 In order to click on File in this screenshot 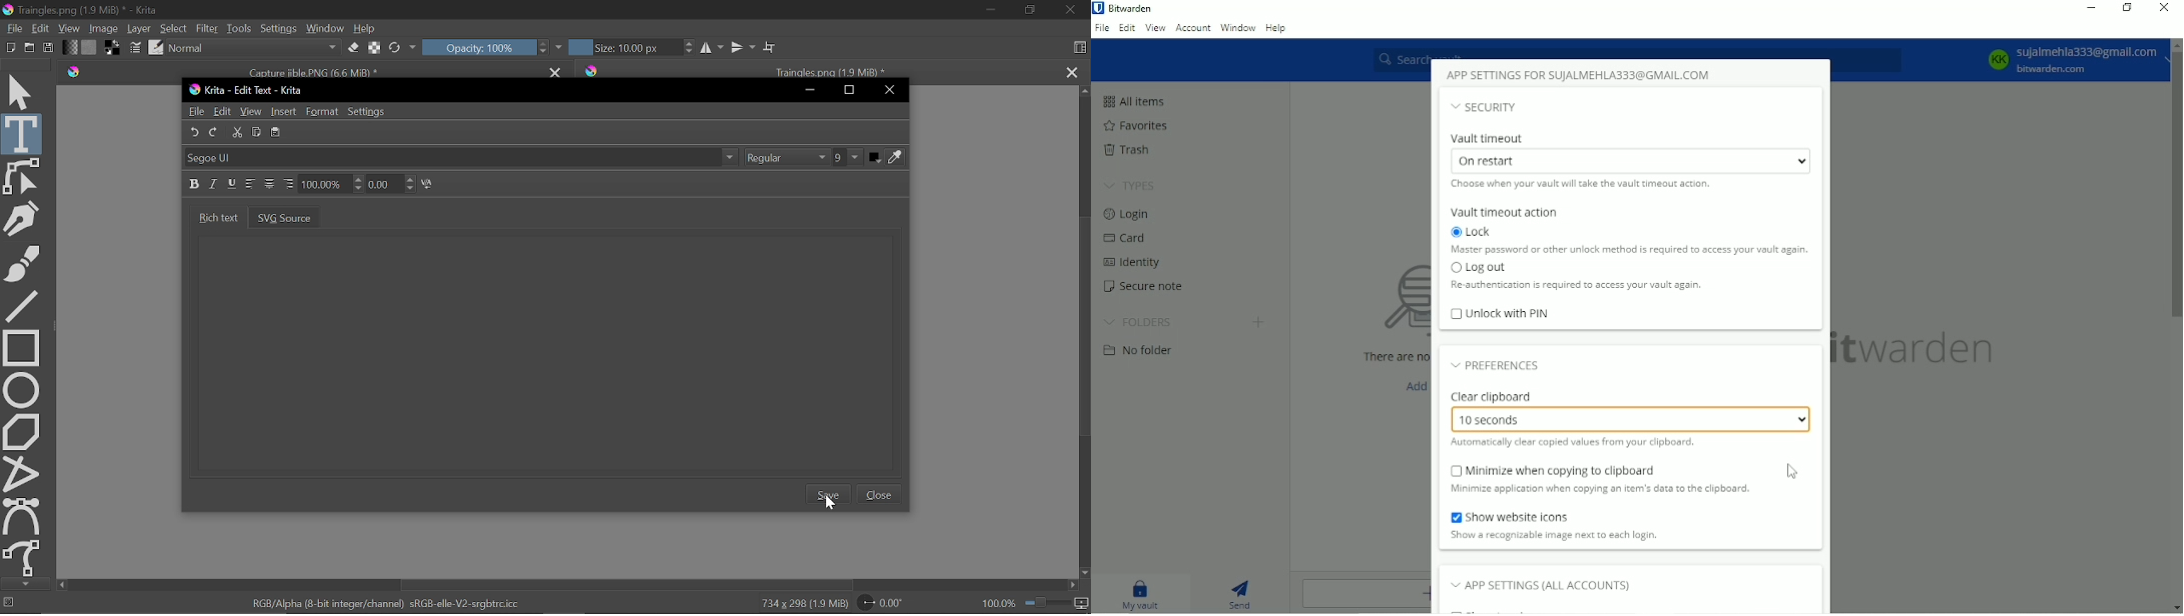, I will do `click(197, 113)`.